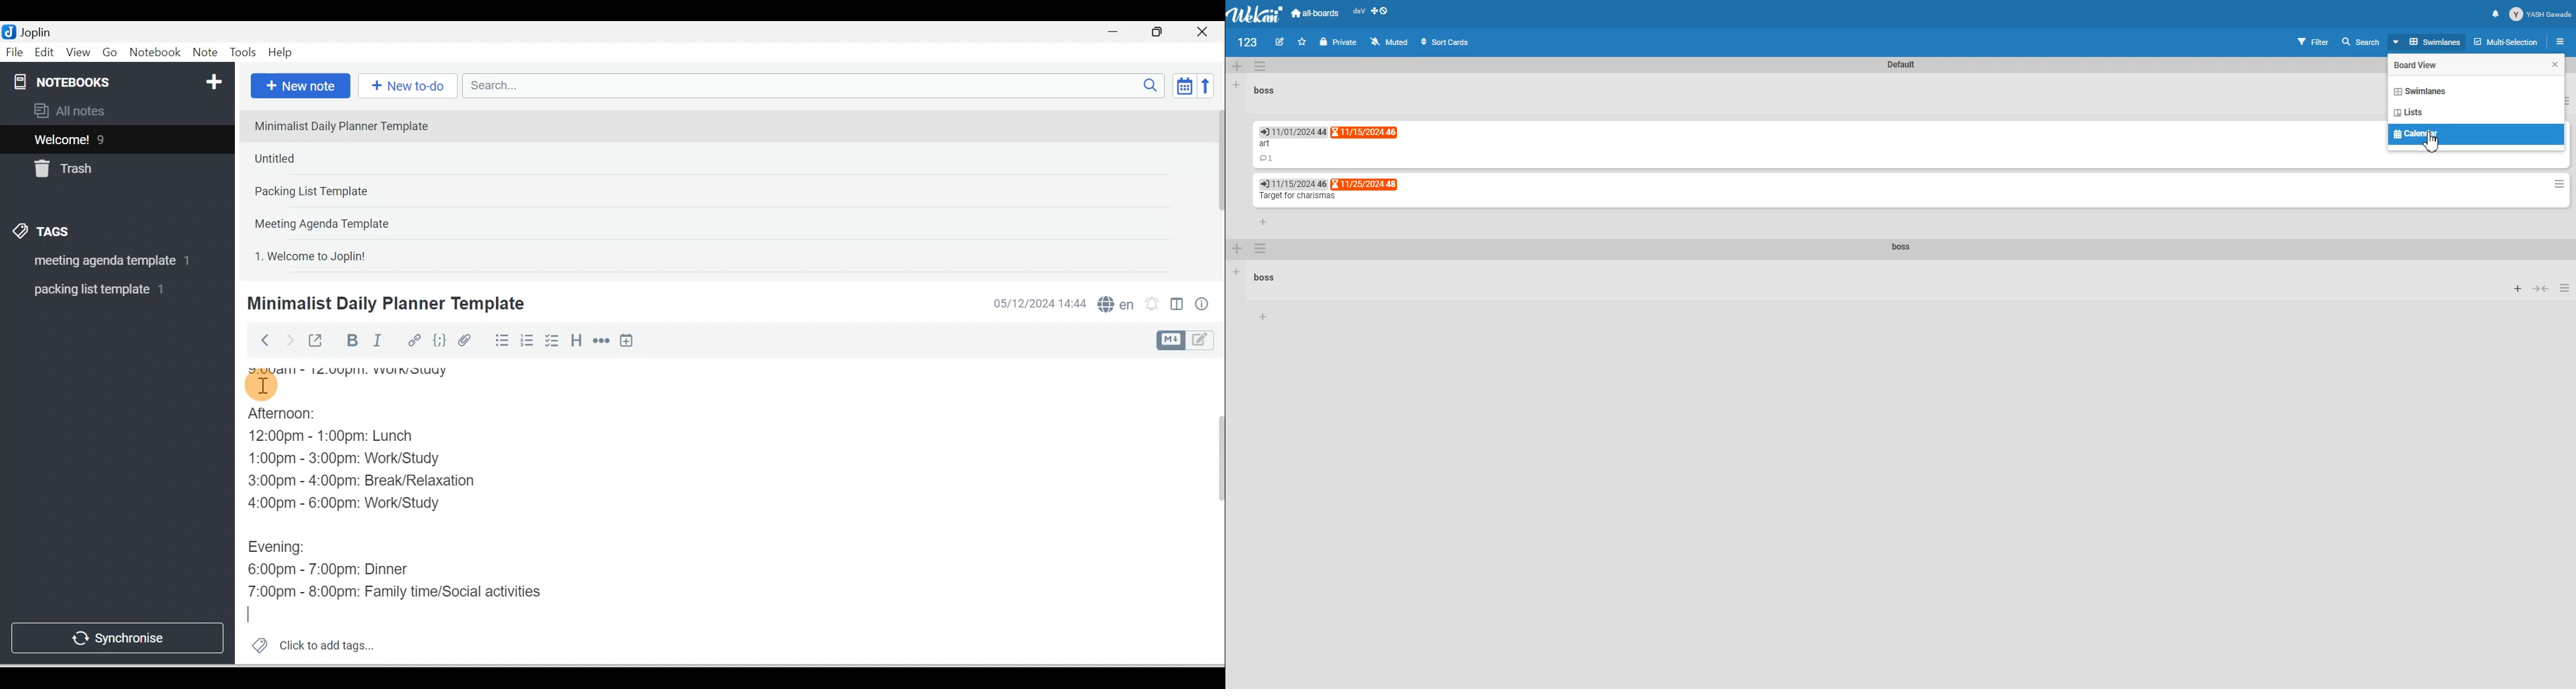  What do you see at coordinates (384, 304) in the screenshot?
I see `Minimalist Daily Planner Template` at bounding box center [384, 304].